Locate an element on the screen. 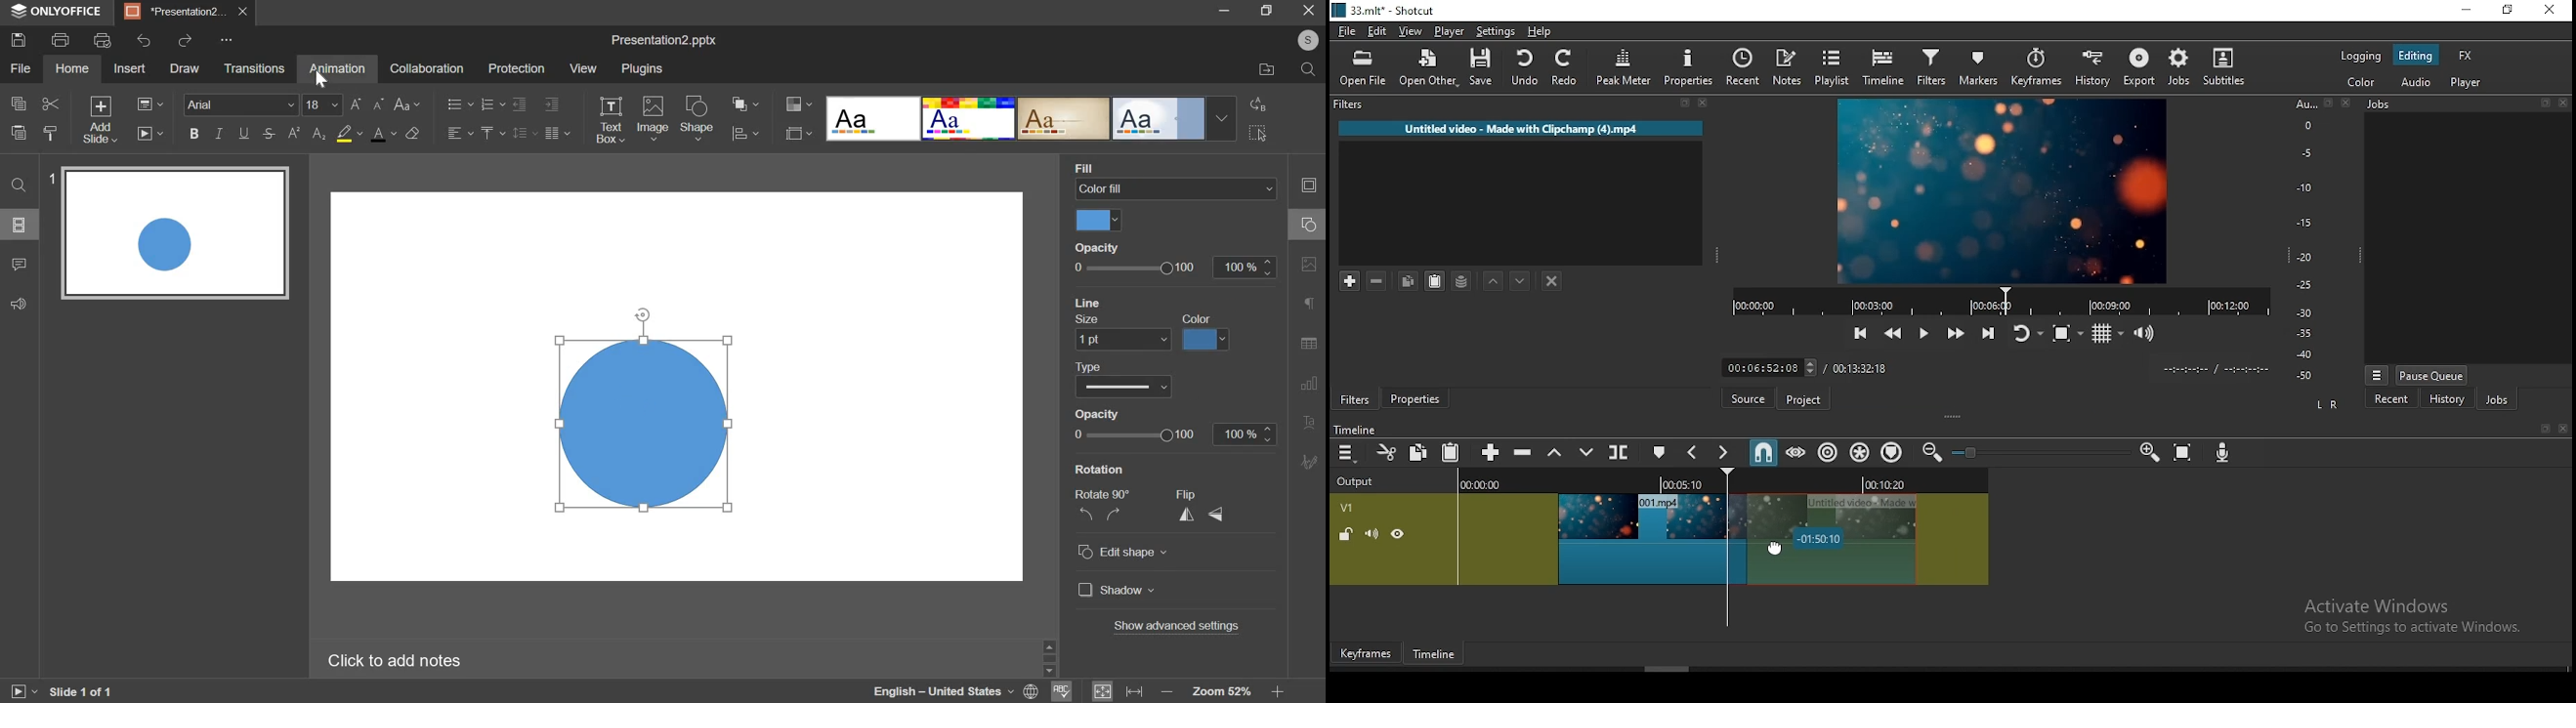 This screenshot has height=728, width=2576. elapsed time is located at coordinates (1770, 365).